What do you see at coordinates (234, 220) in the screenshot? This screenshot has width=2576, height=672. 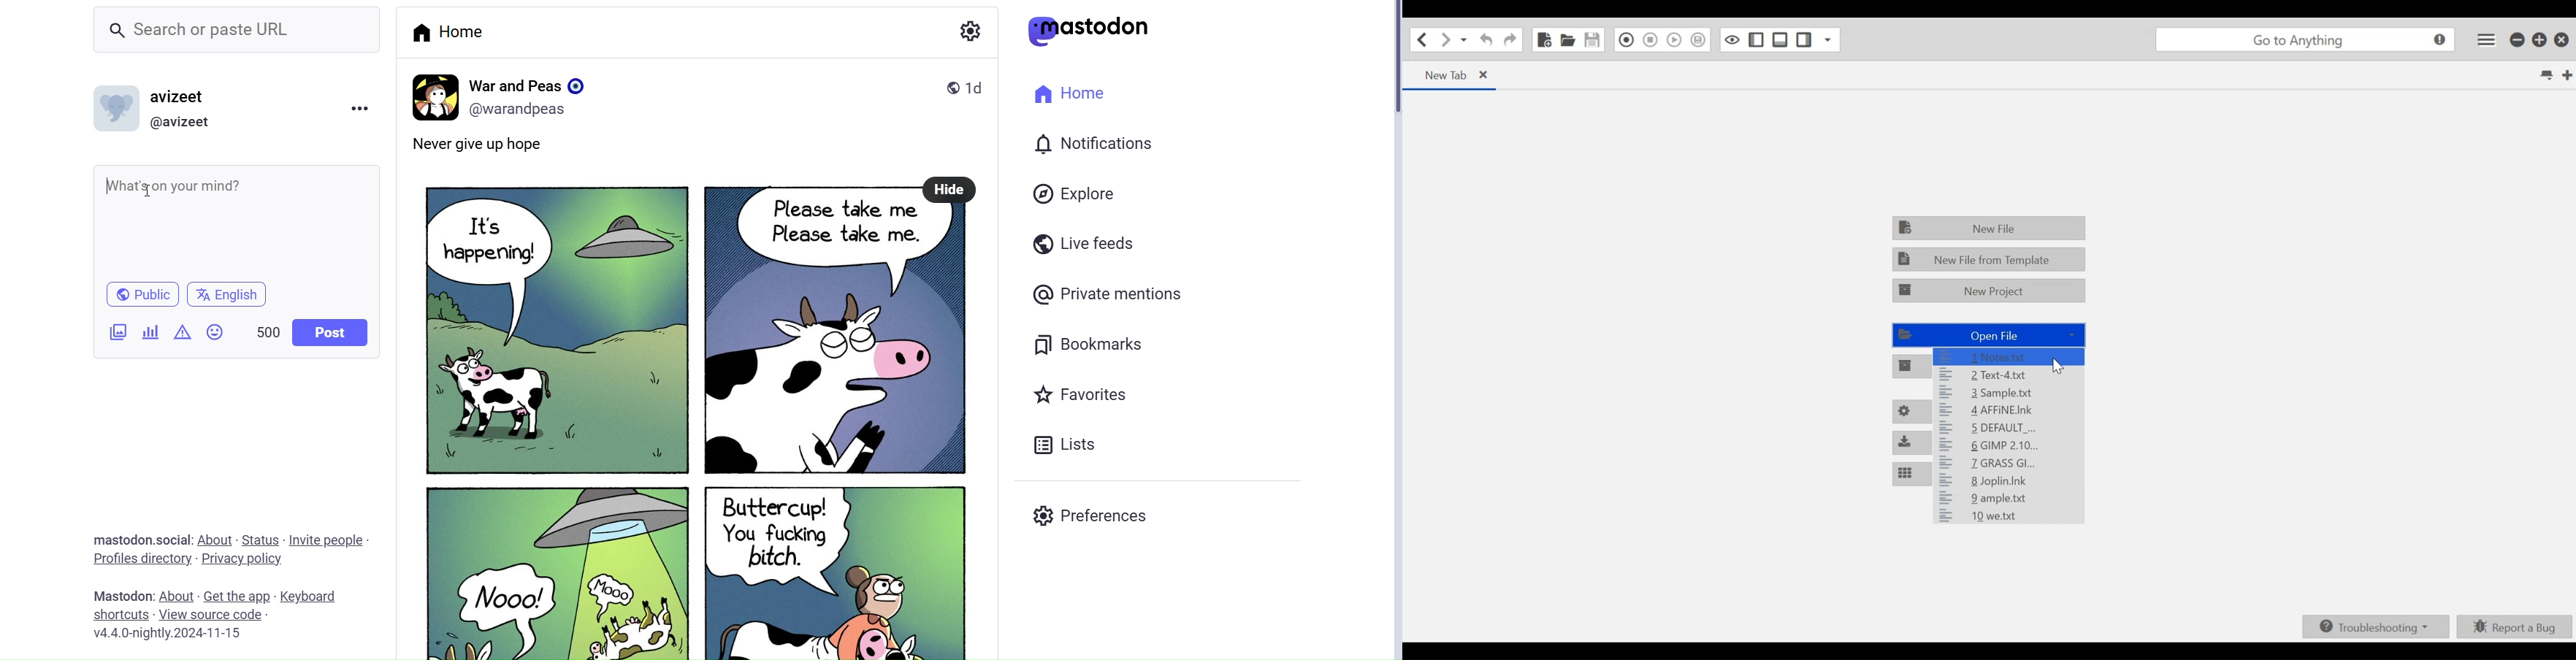 I see `What's on your mind` at bounding box center [234, 220].